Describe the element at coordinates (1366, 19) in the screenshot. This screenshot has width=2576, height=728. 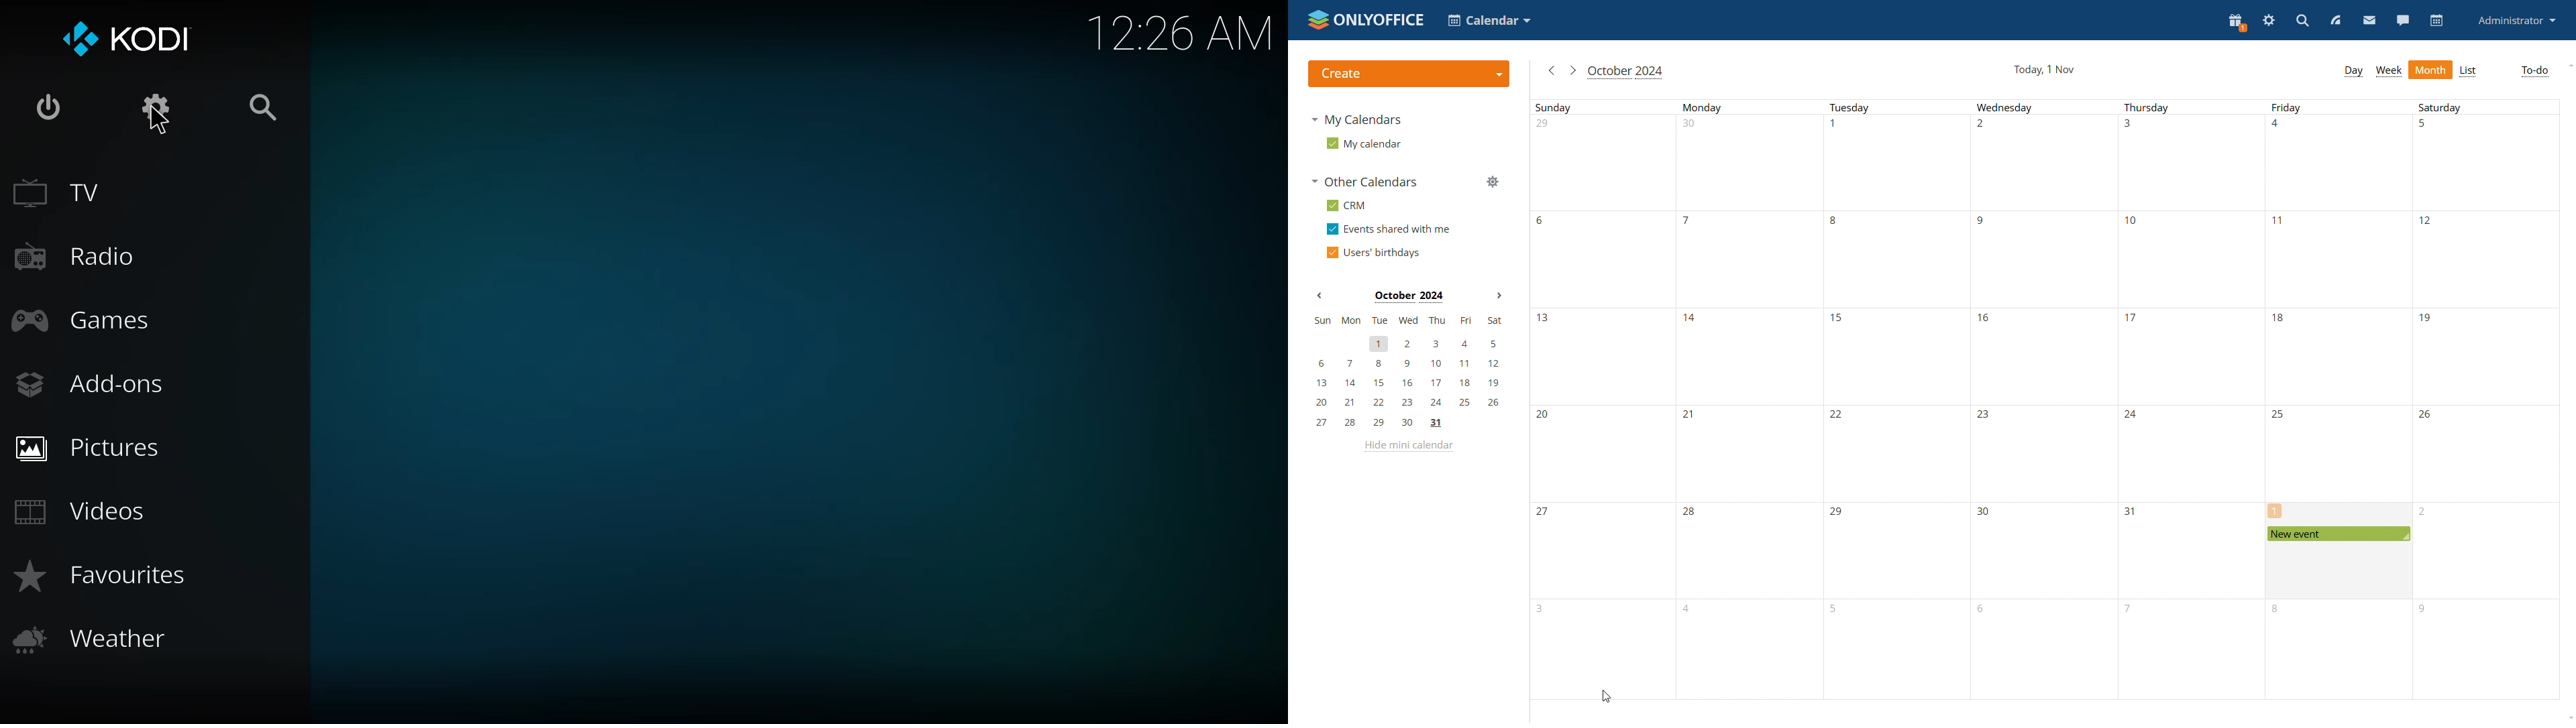
I see `logo` at that location.